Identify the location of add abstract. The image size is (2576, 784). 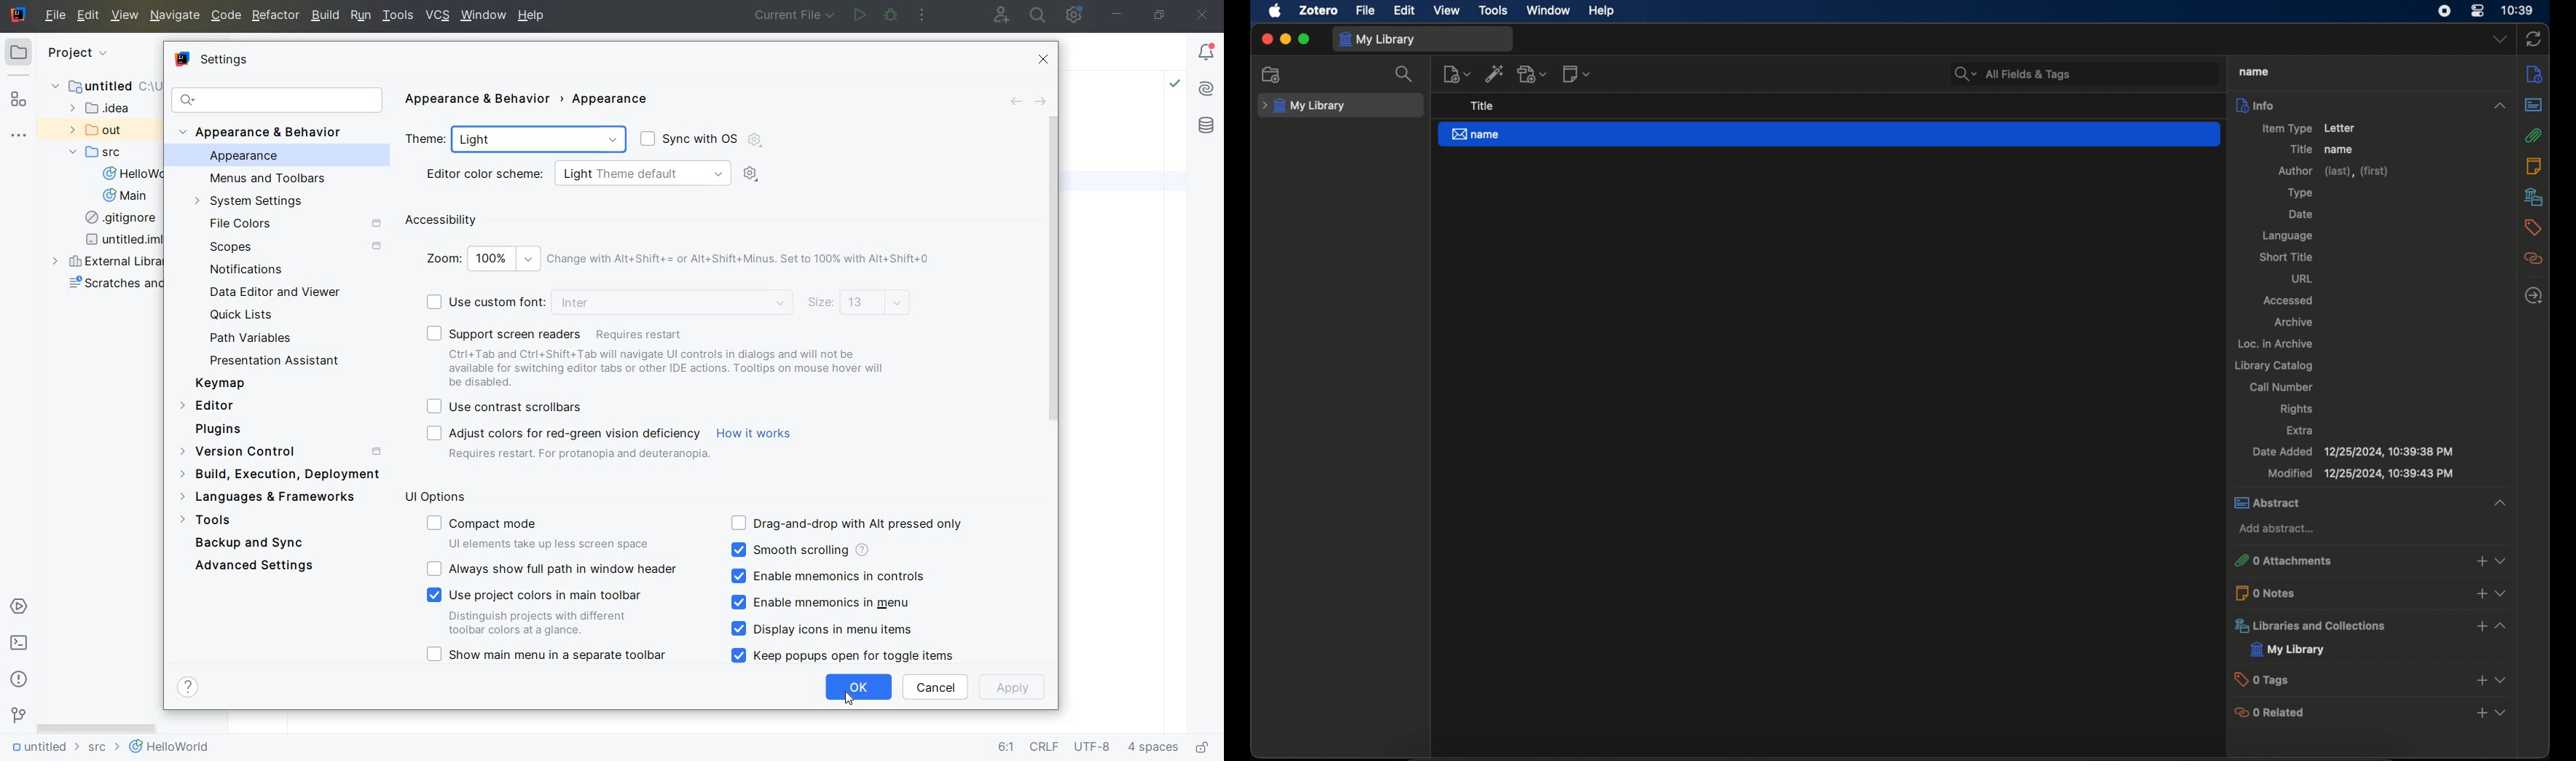
(2279, 530).